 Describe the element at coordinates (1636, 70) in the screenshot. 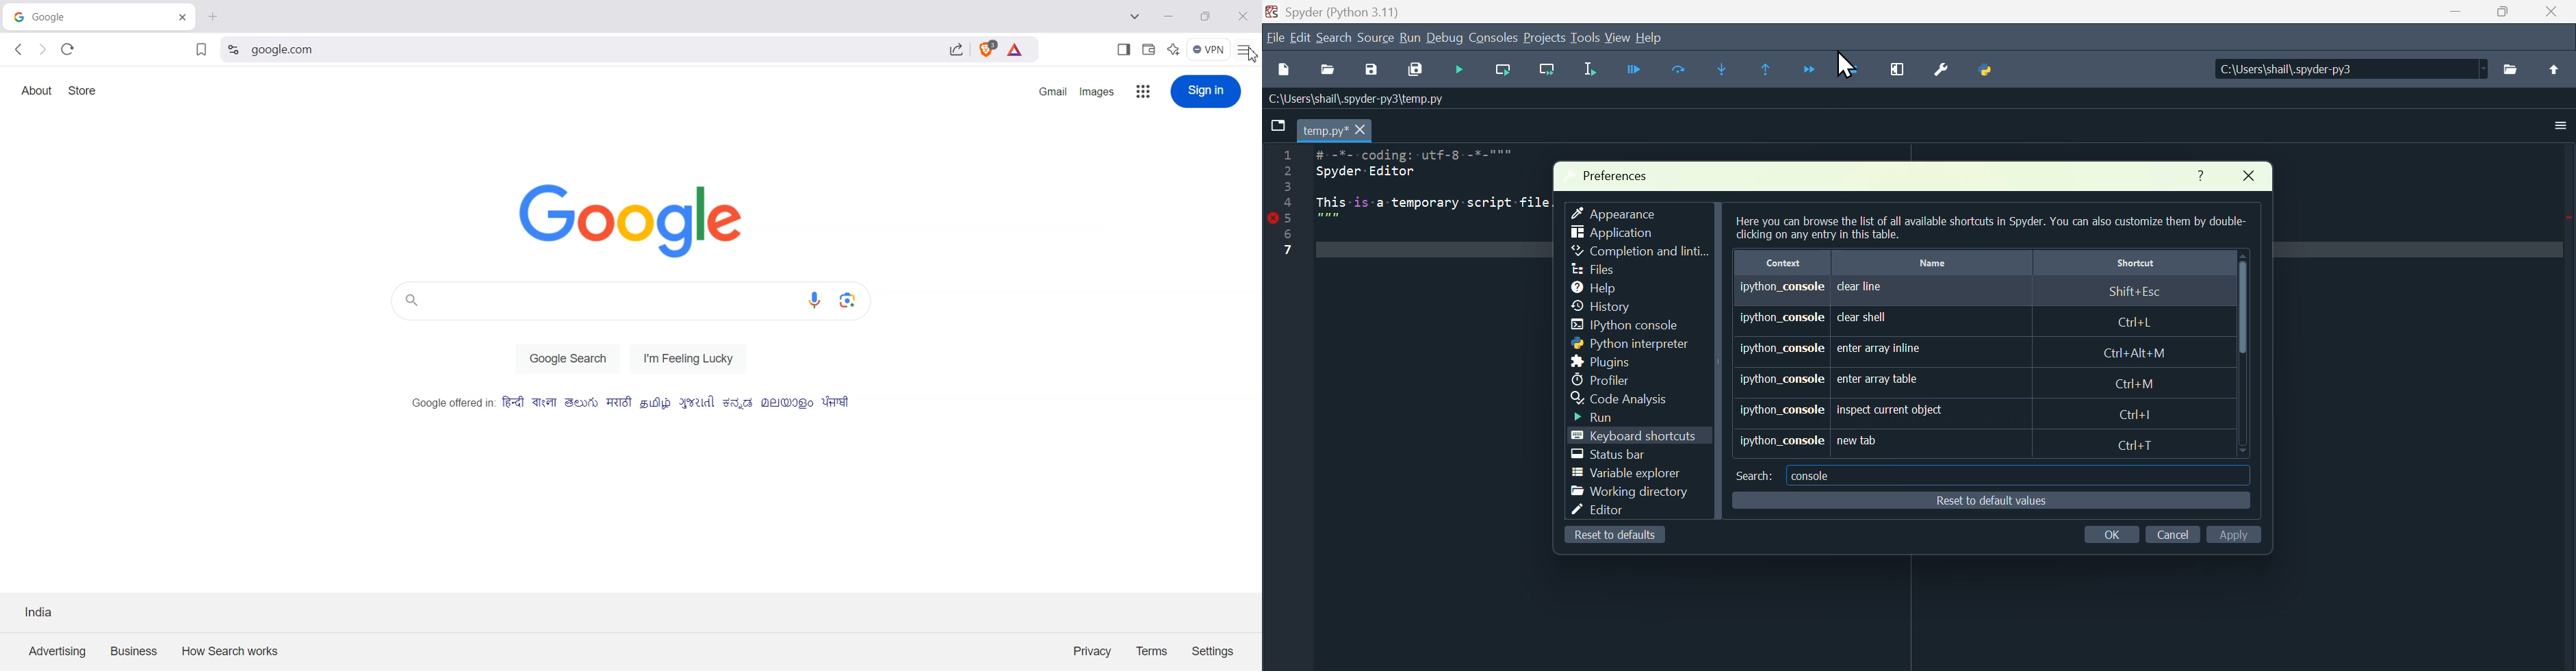

I see `Debug` at that location.